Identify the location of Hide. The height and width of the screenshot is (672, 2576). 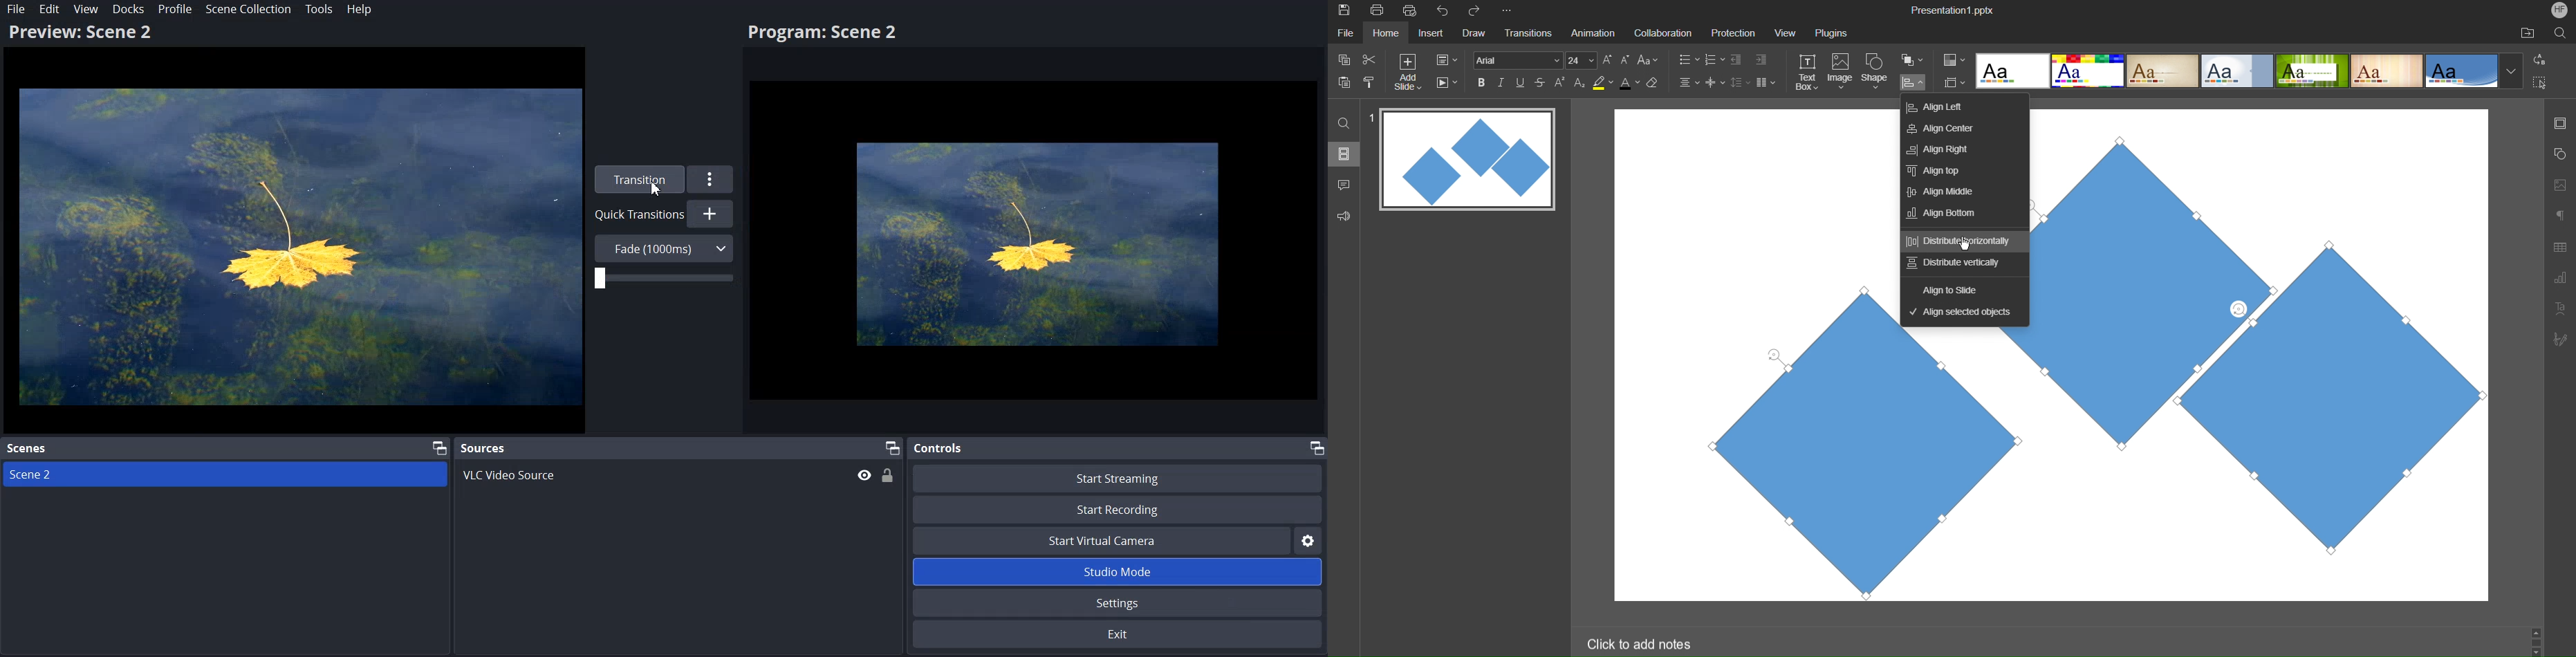
(865, 474).